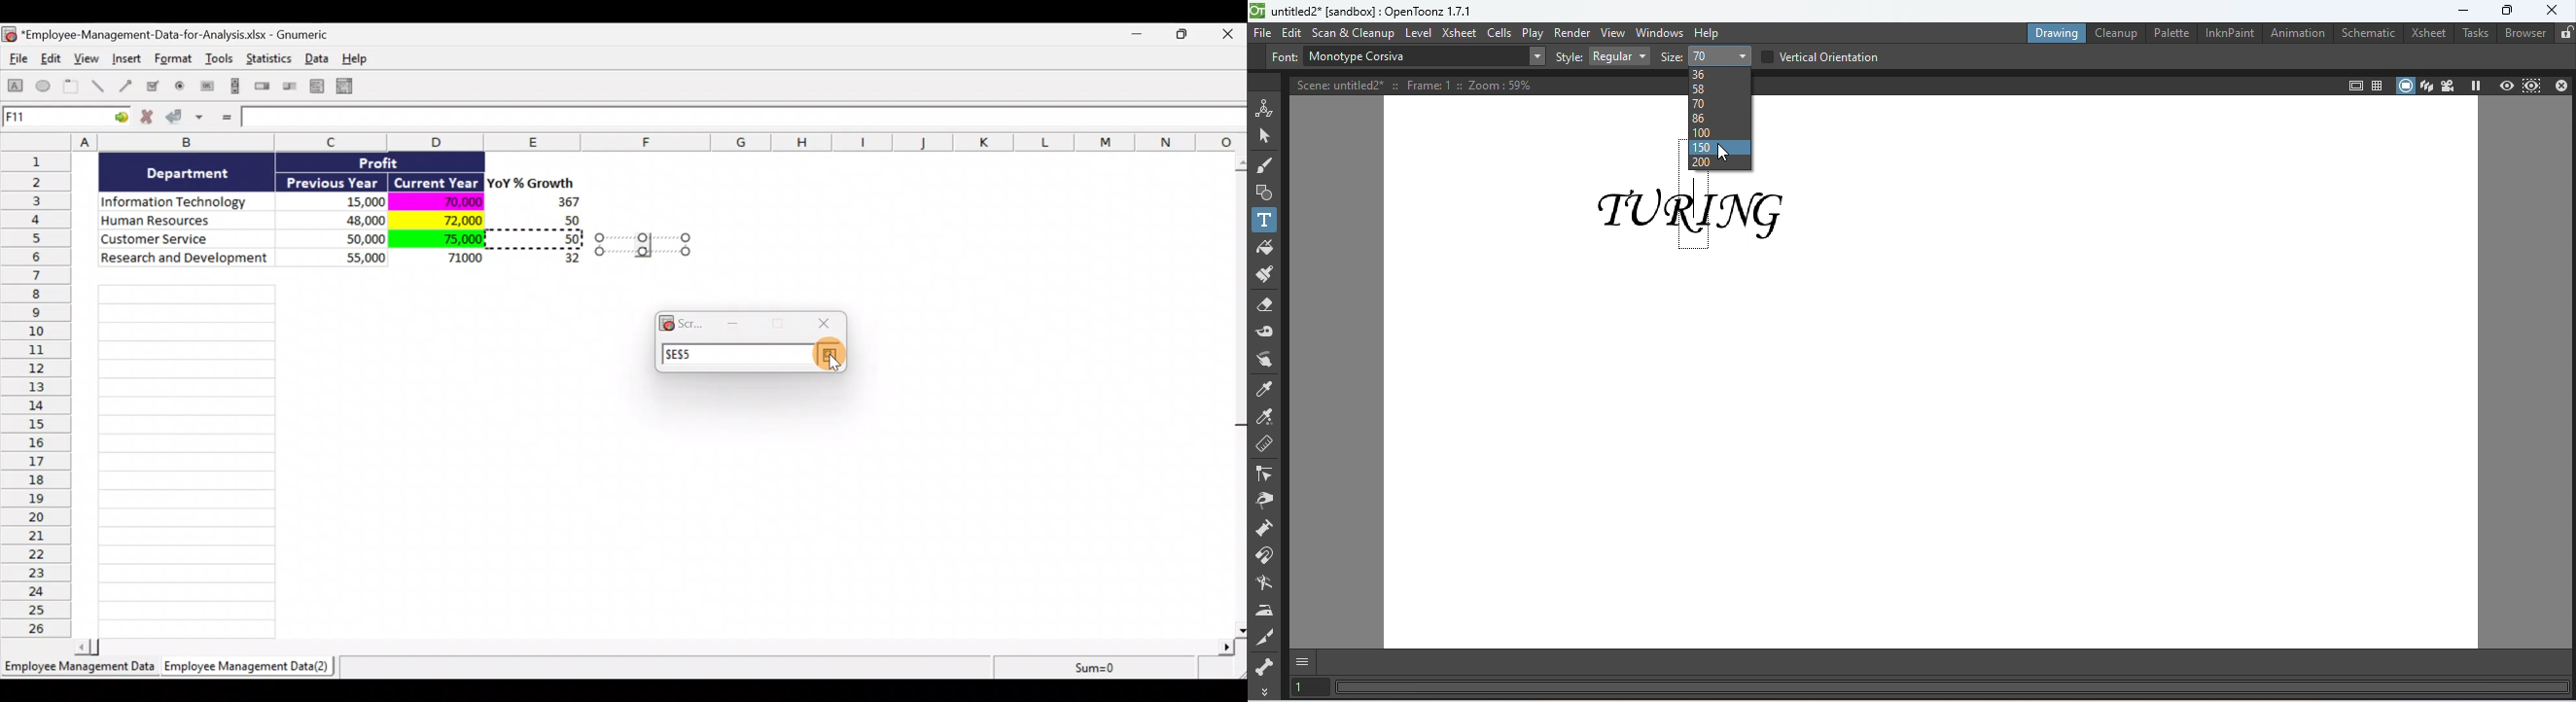  What do you see at coordinates (825, 324) in the screenshot?
I see `close` at bounding box center [825, 324].